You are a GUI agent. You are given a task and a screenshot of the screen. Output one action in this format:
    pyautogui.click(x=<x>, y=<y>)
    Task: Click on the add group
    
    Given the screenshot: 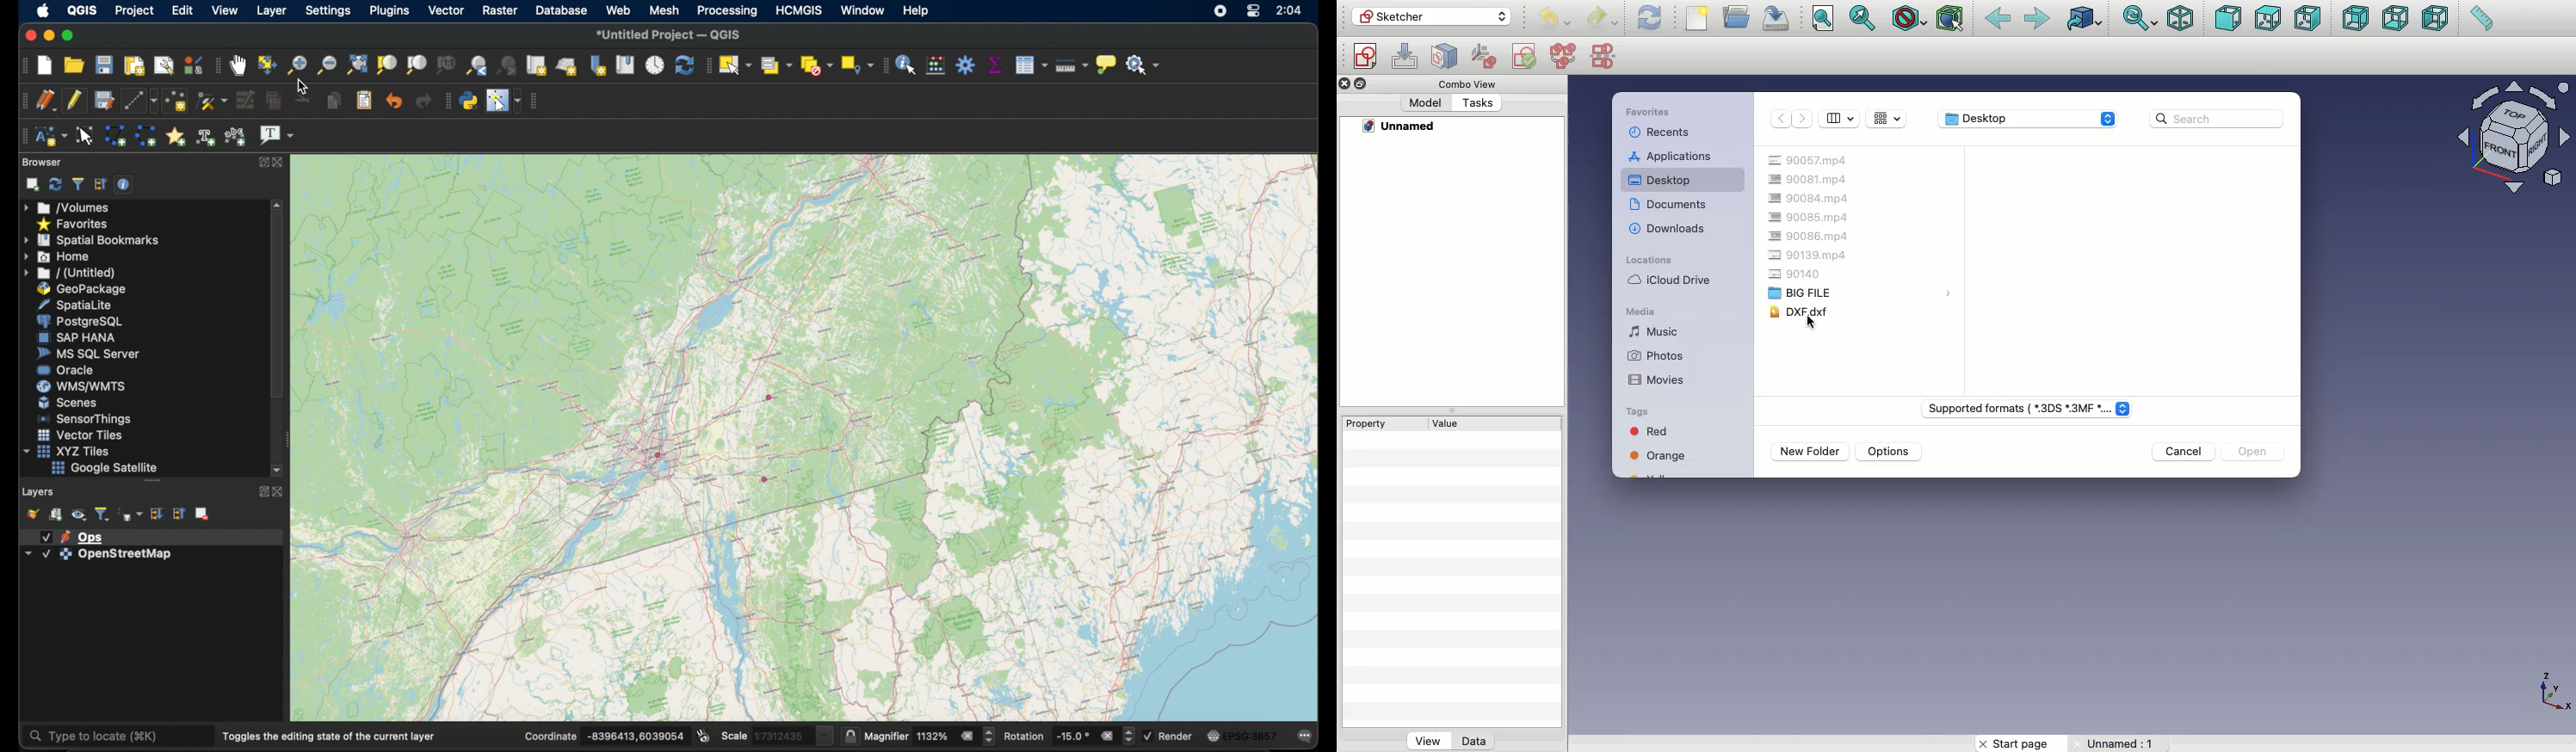 What is the action you would take?
    pyautogui.click(x=55, y=515)
    